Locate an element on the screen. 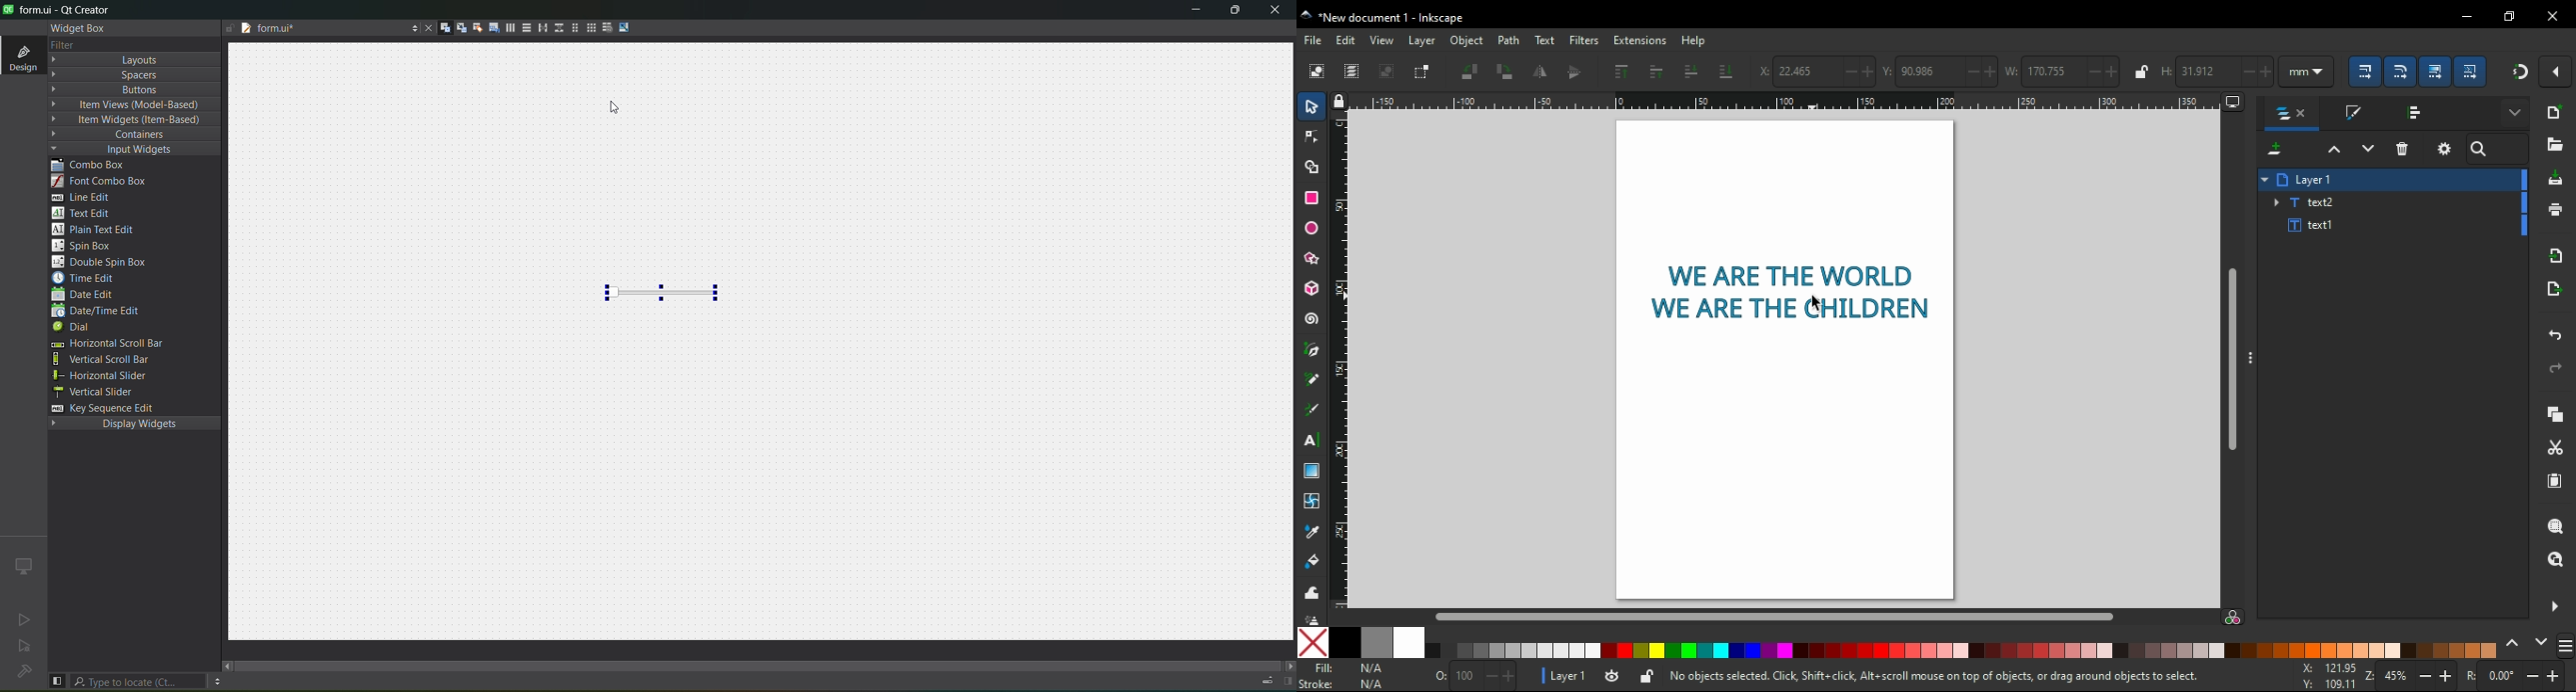  buddies is located at coordinates (473, 28).